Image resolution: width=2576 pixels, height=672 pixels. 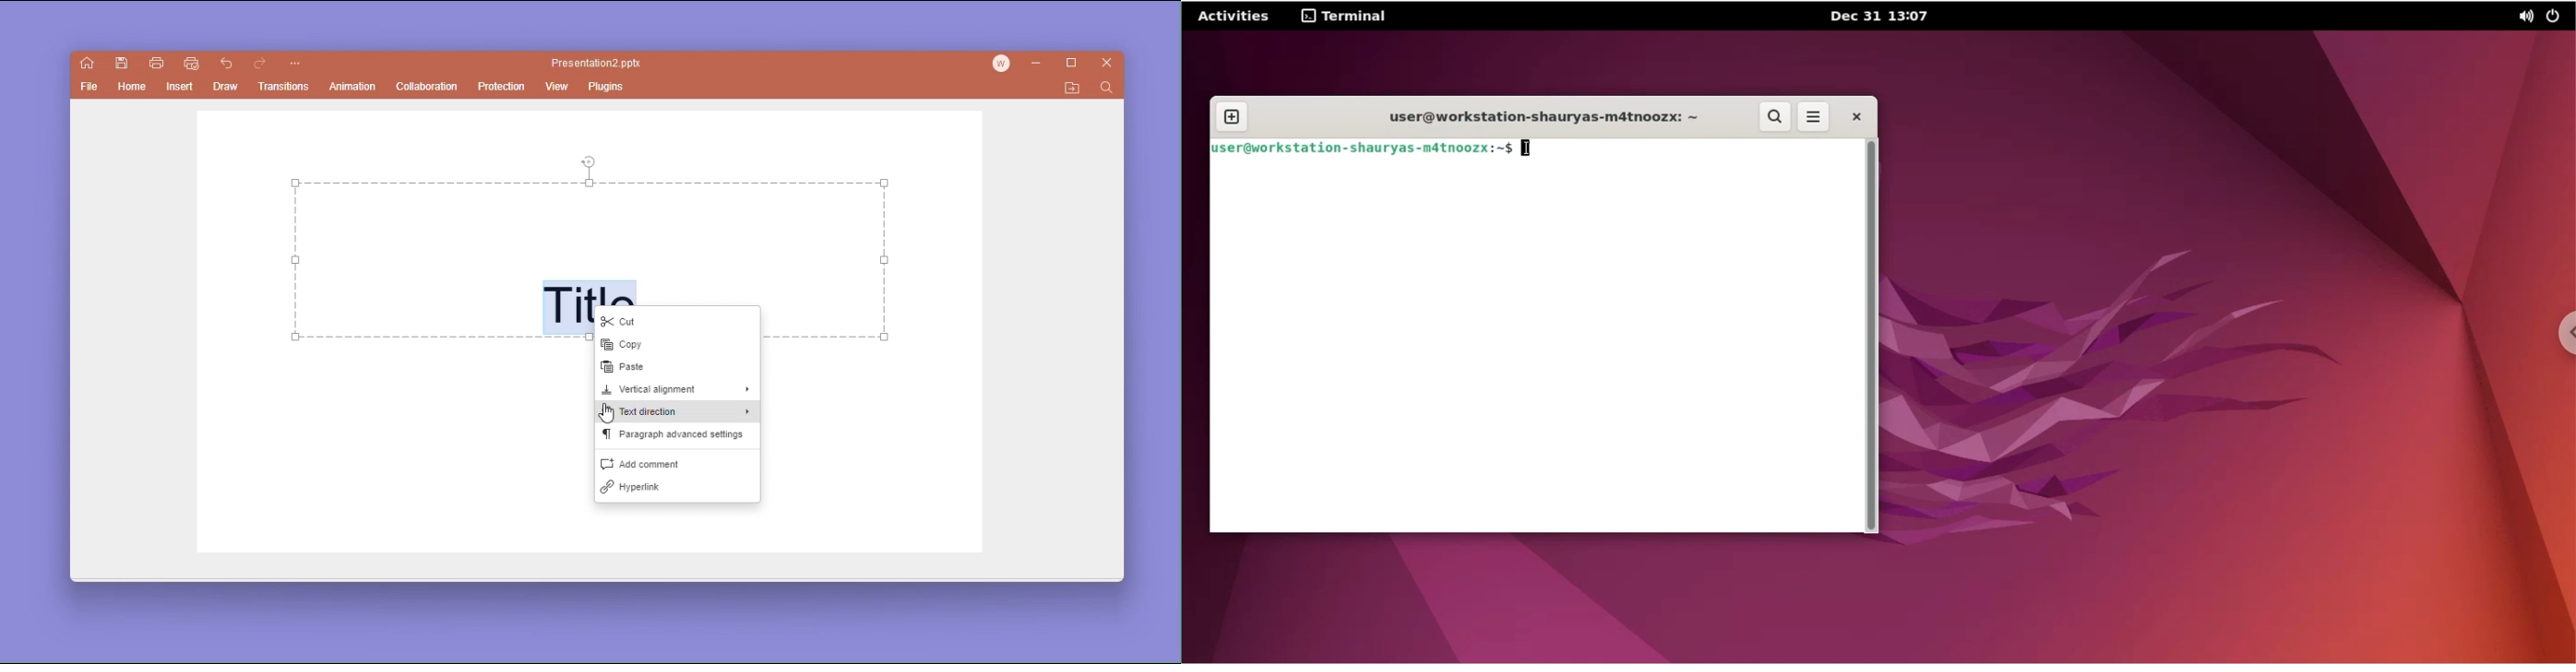 I want to click on collaboration, so click(x=426, y=86).